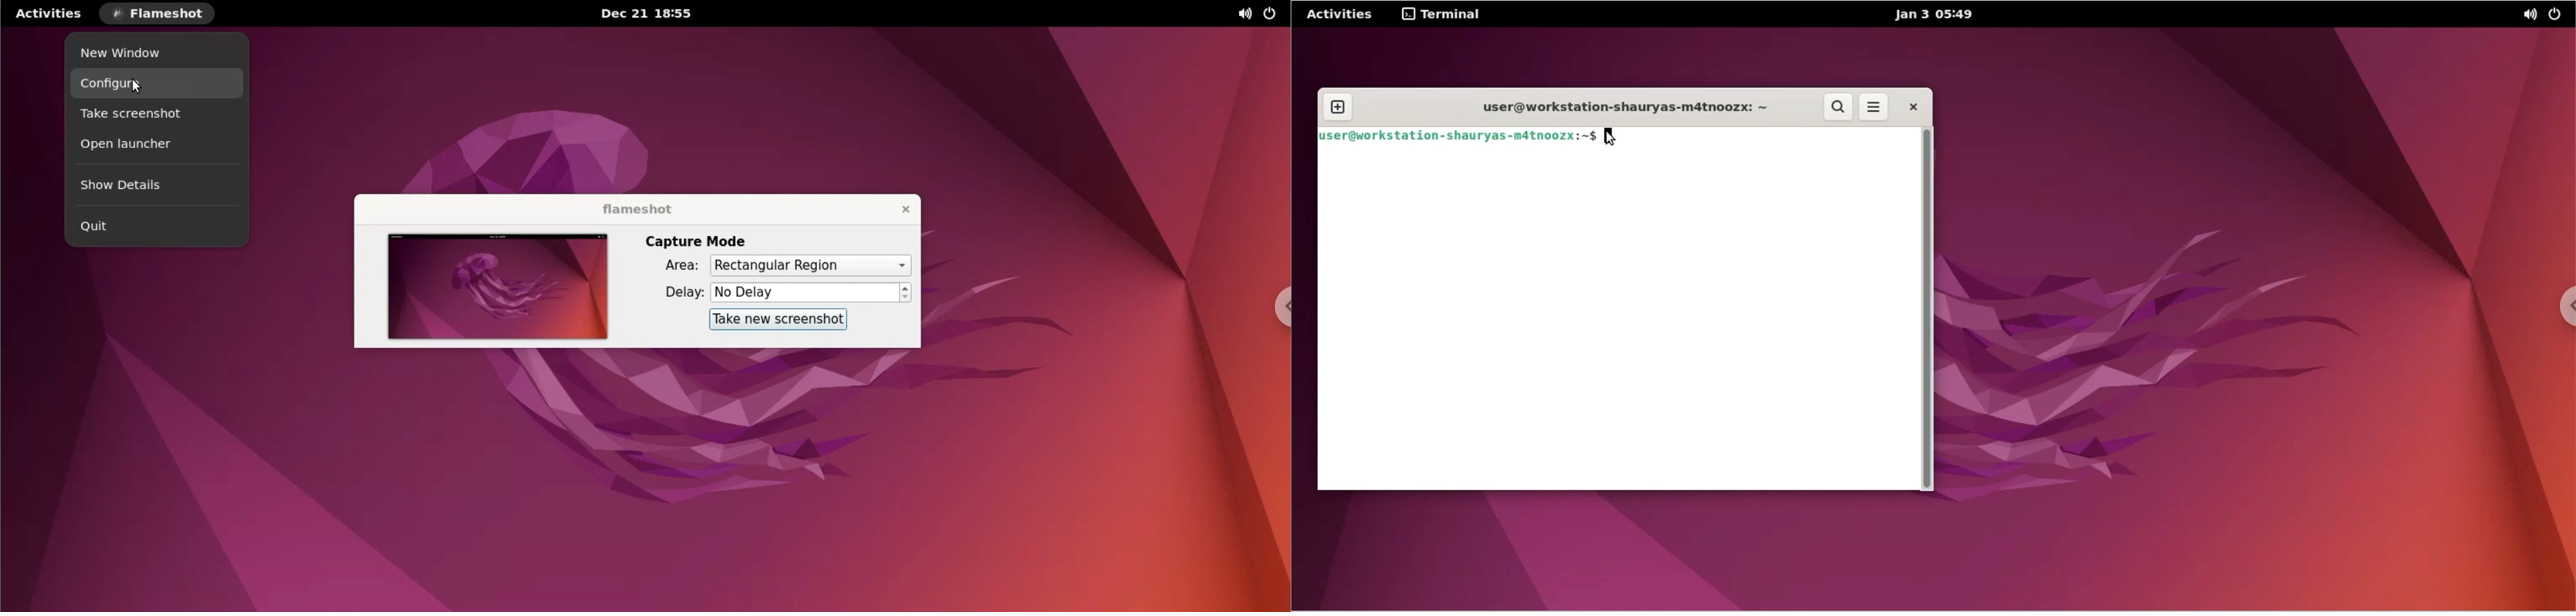  I want to click on configure, so click(157, 84).